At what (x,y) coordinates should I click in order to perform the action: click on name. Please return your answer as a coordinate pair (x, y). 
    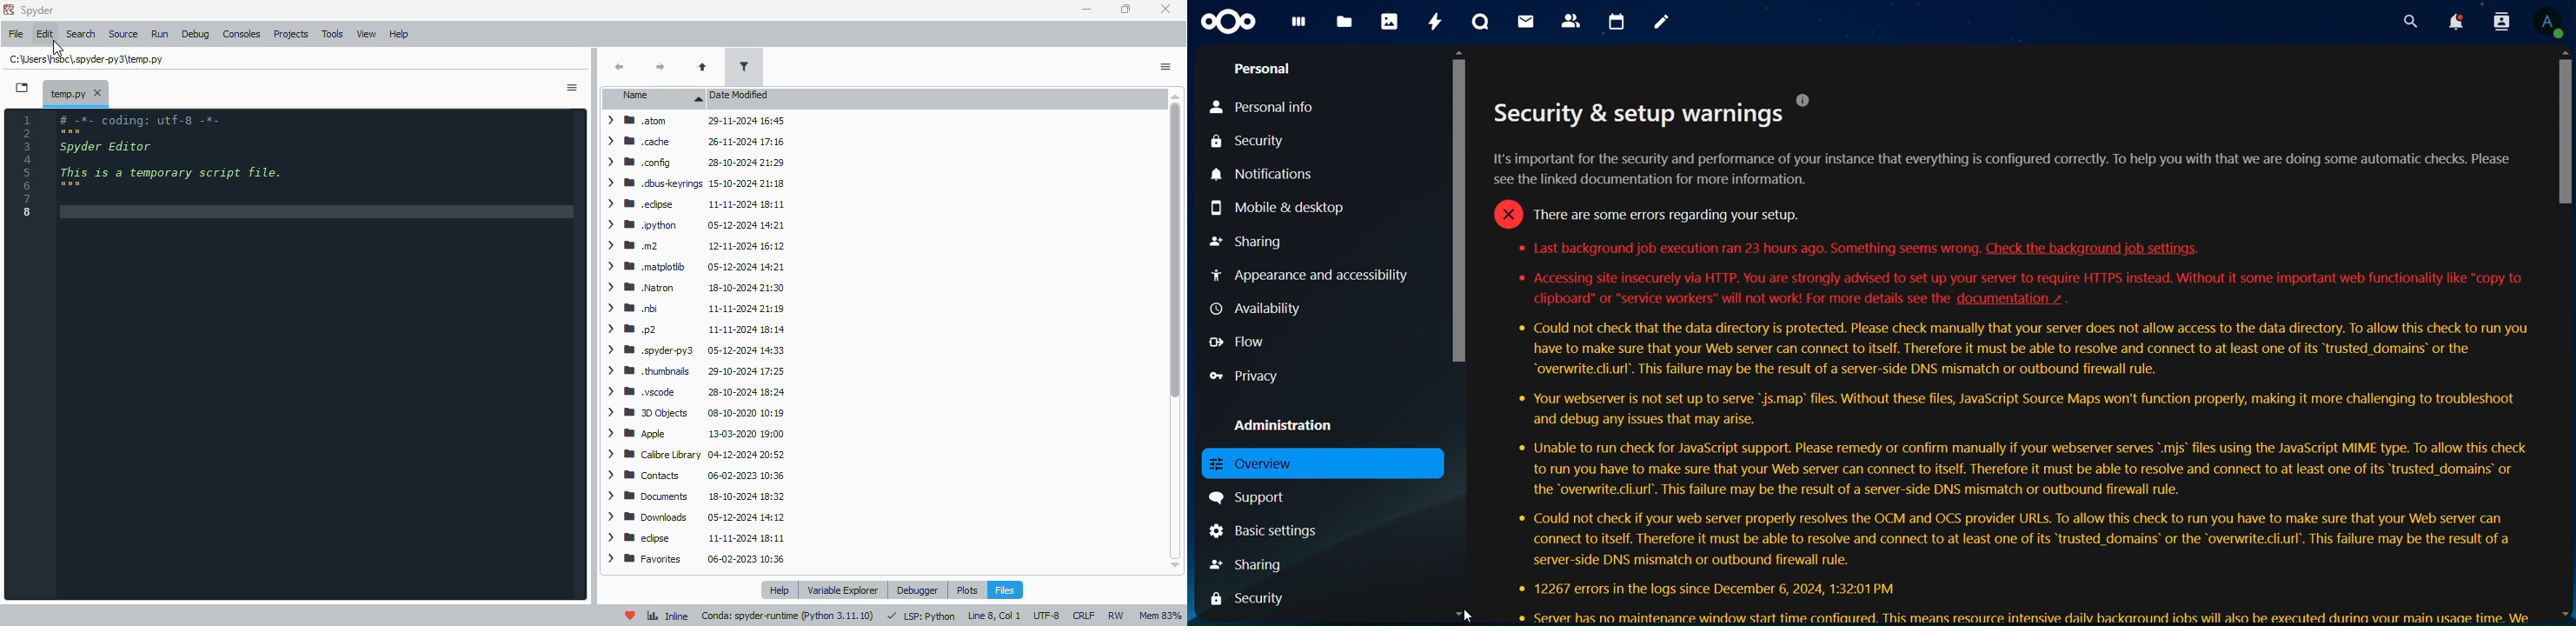
    Looking at the image, I should click on (657, 97).